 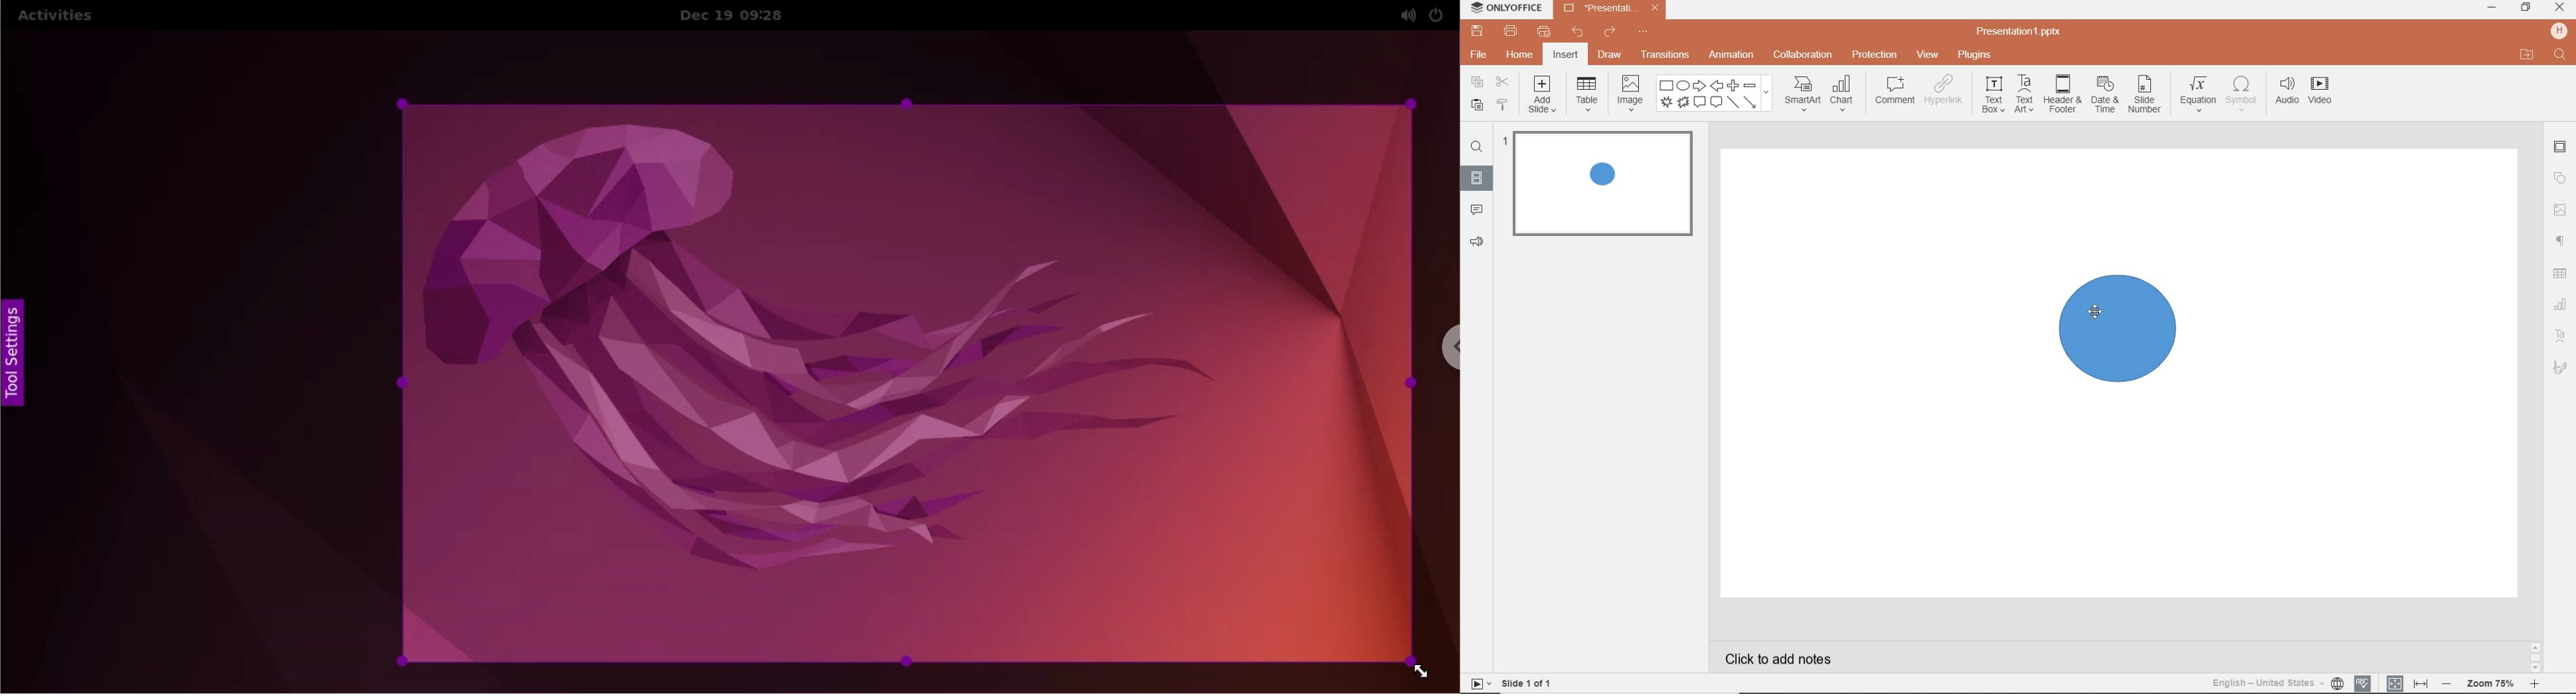 What do you see at coordinates (2561, 241) in the screenshot?
I see `paragraph settings` at bounding box center [2561, 241].